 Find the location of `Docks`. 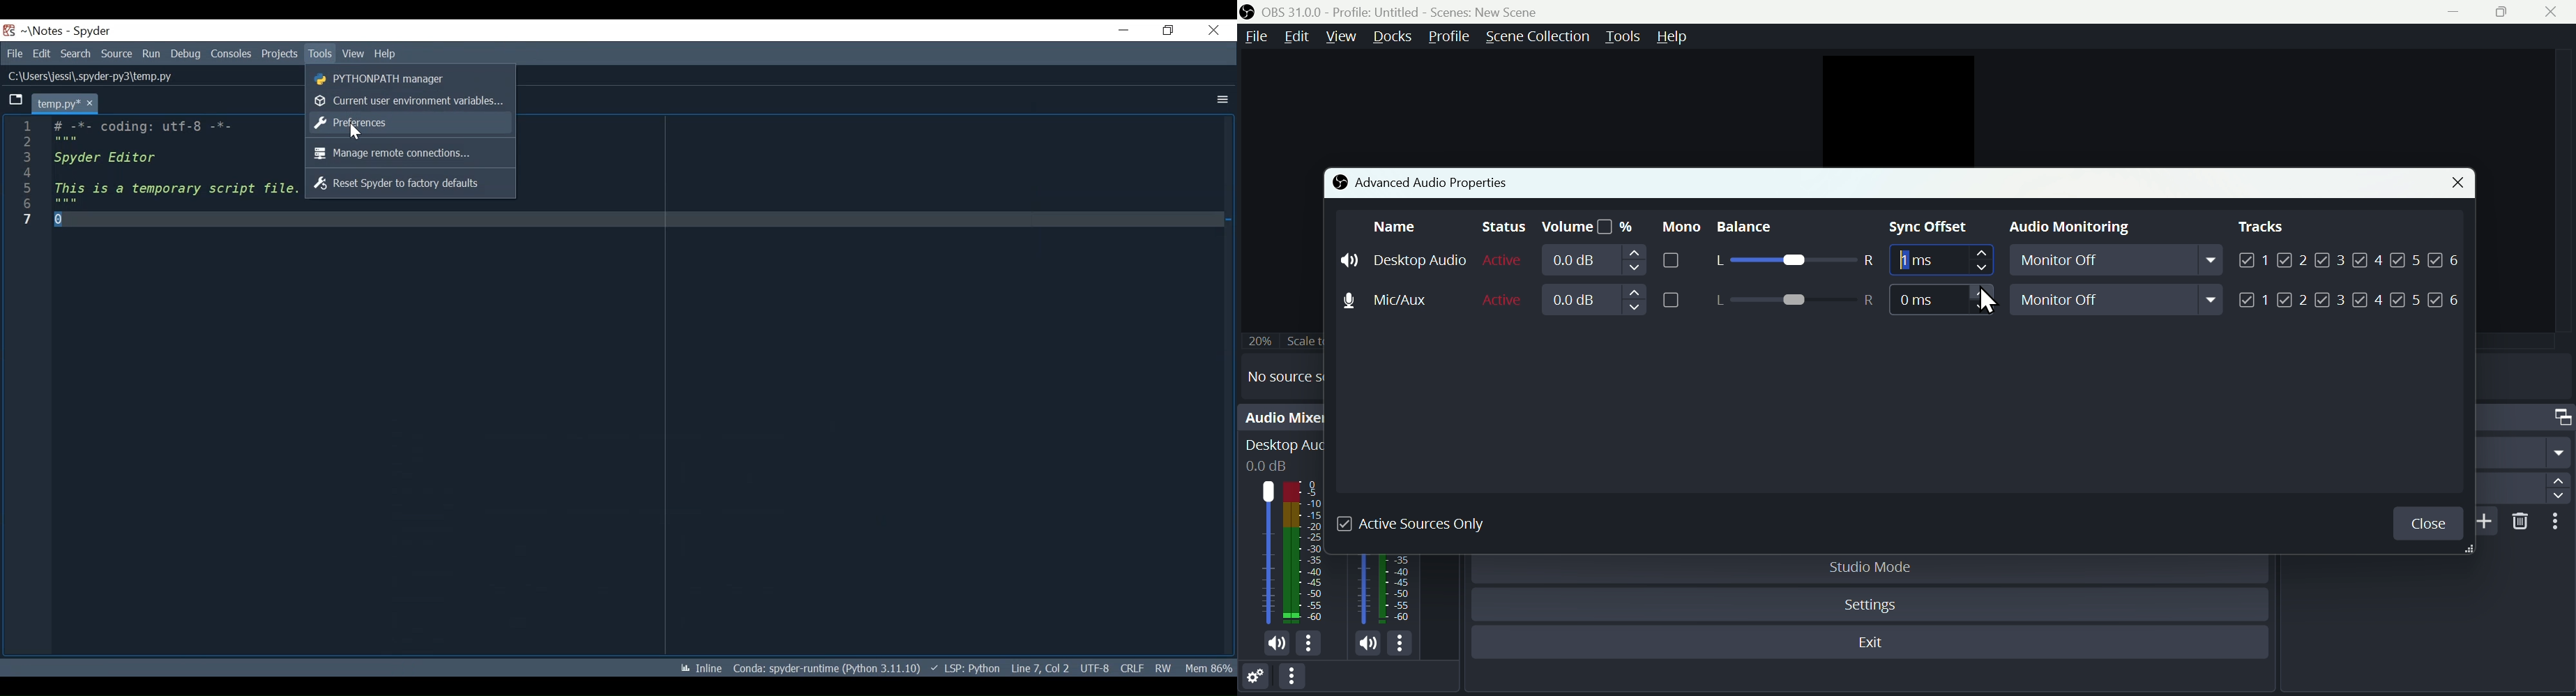

Docks is located at coordinates (1393, 37).